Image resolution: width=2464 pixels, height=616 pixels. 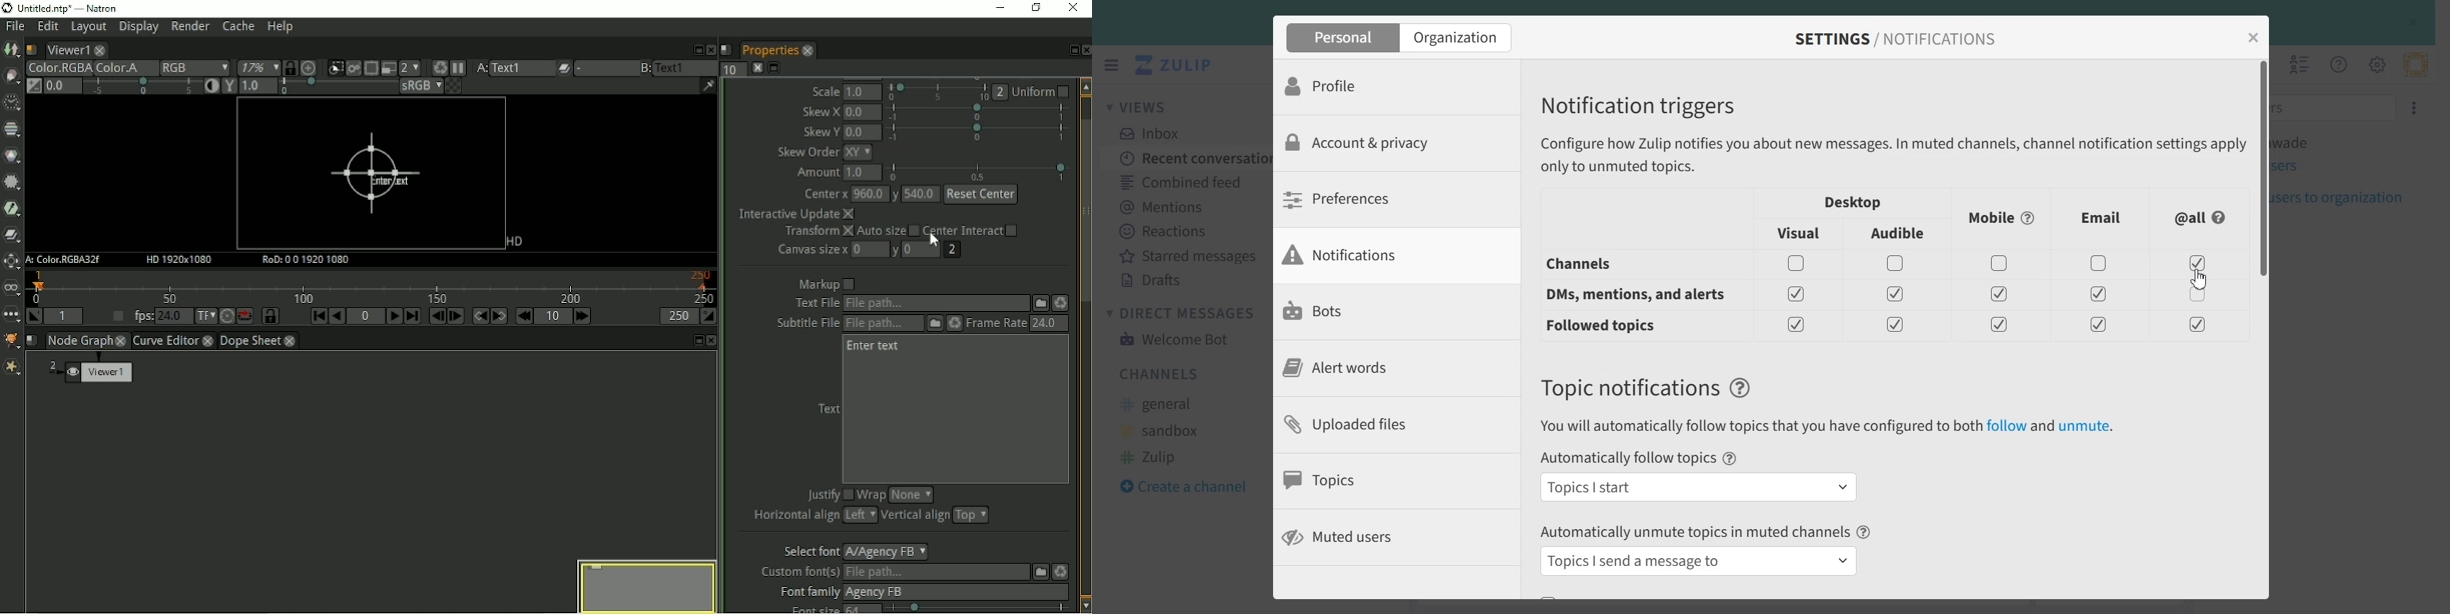 What do you see at coordinates (2199, 279) in the screenshot?
I see `Cursor` at bounding box center [2199, 279].